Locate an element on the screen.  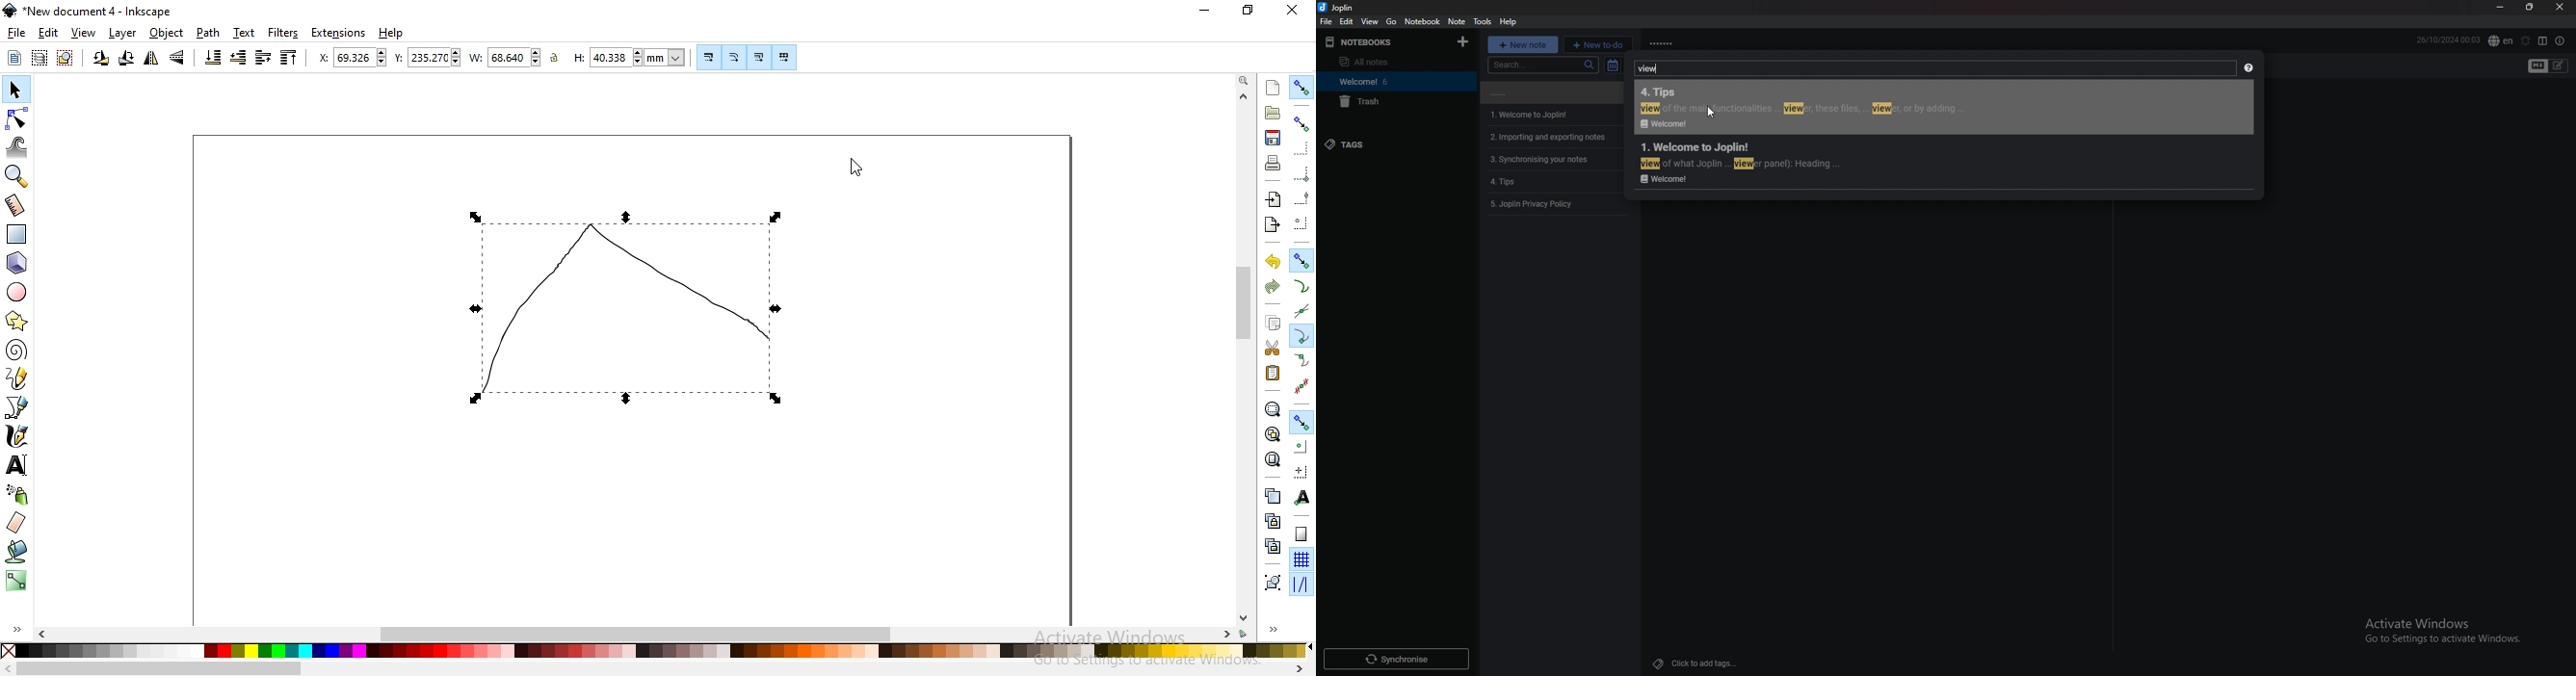
 is located at coordinates (1711, 112).